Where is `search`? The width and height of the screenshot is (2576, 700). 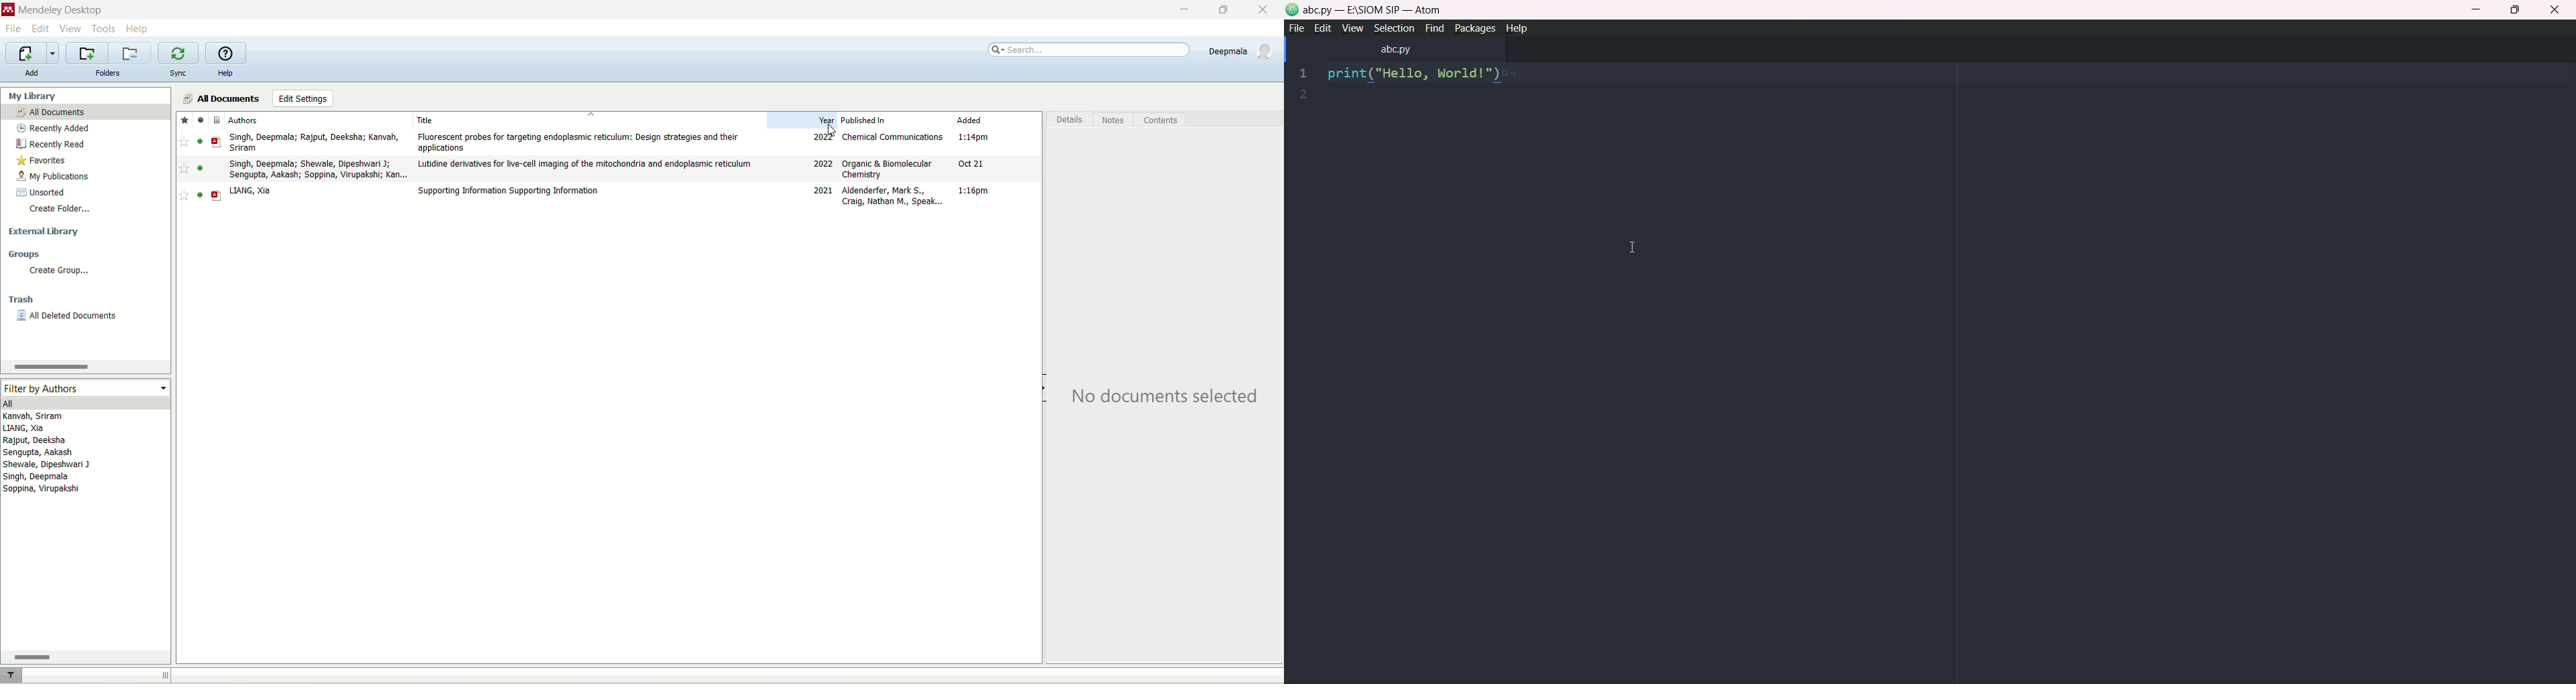 search is located at coordinates (1089, 50).